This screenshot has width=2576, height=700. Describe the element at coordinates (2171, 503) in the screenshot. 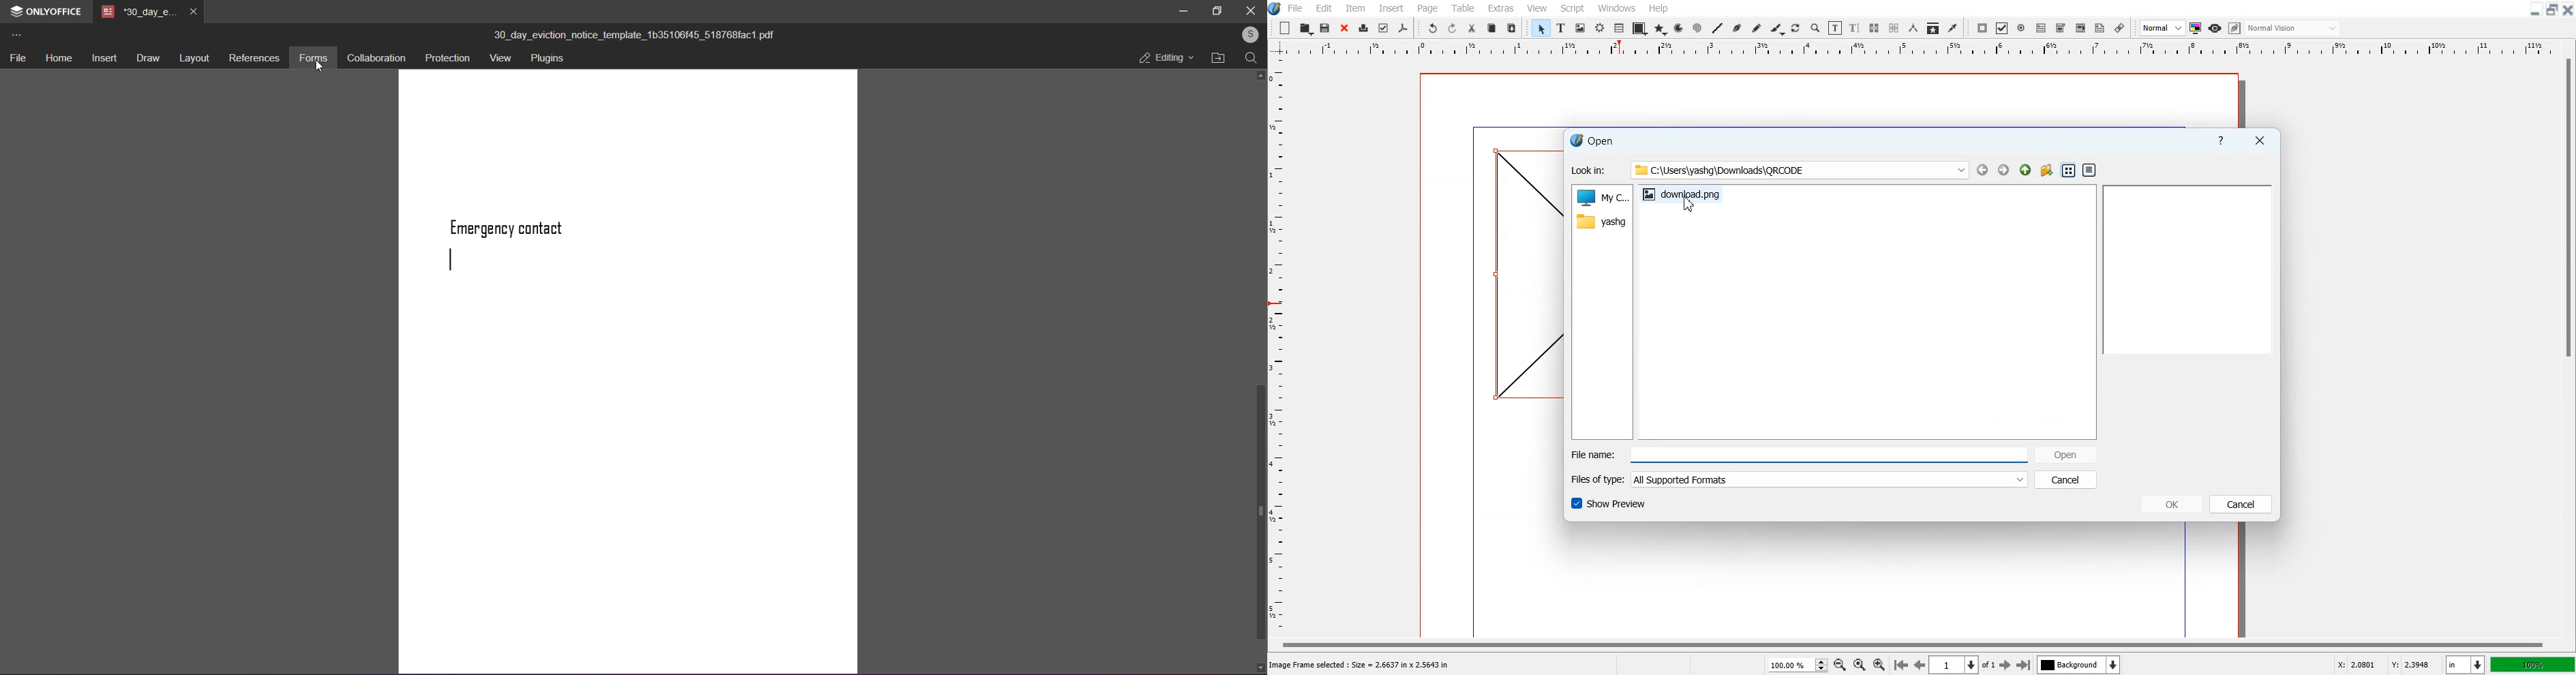

I see `OK` at that location.